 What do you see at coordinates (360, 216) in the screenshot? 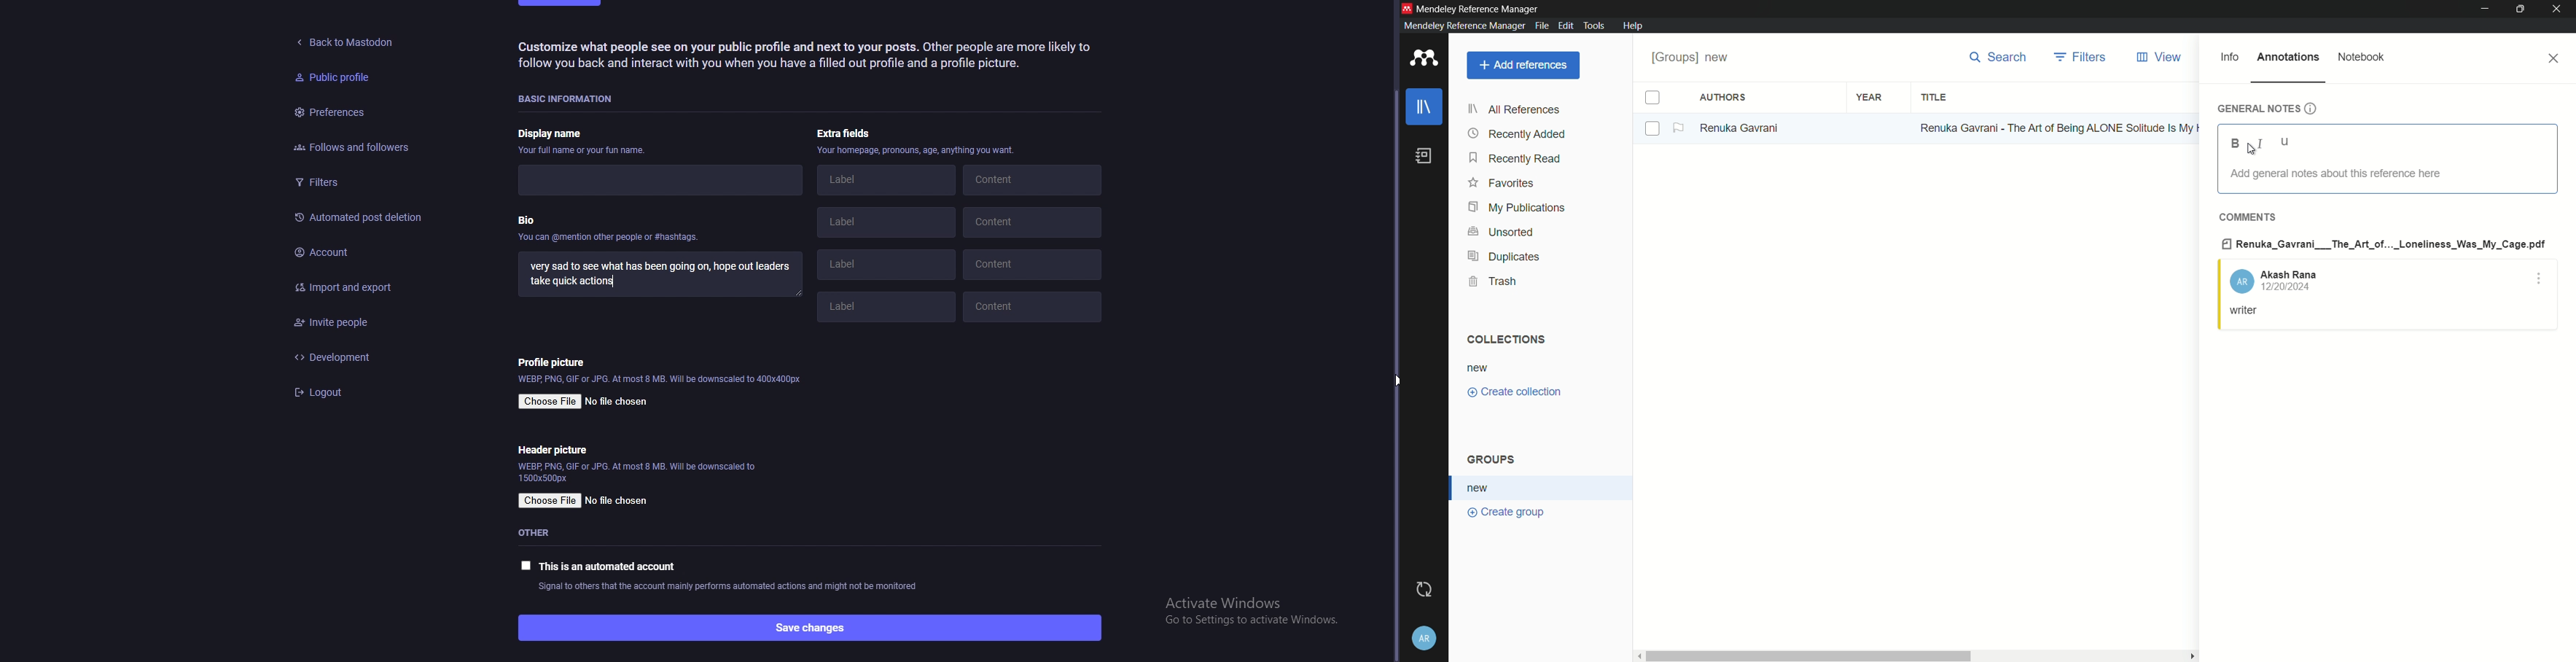
I see `Automated post deletion` at bounding box center [360, 216].